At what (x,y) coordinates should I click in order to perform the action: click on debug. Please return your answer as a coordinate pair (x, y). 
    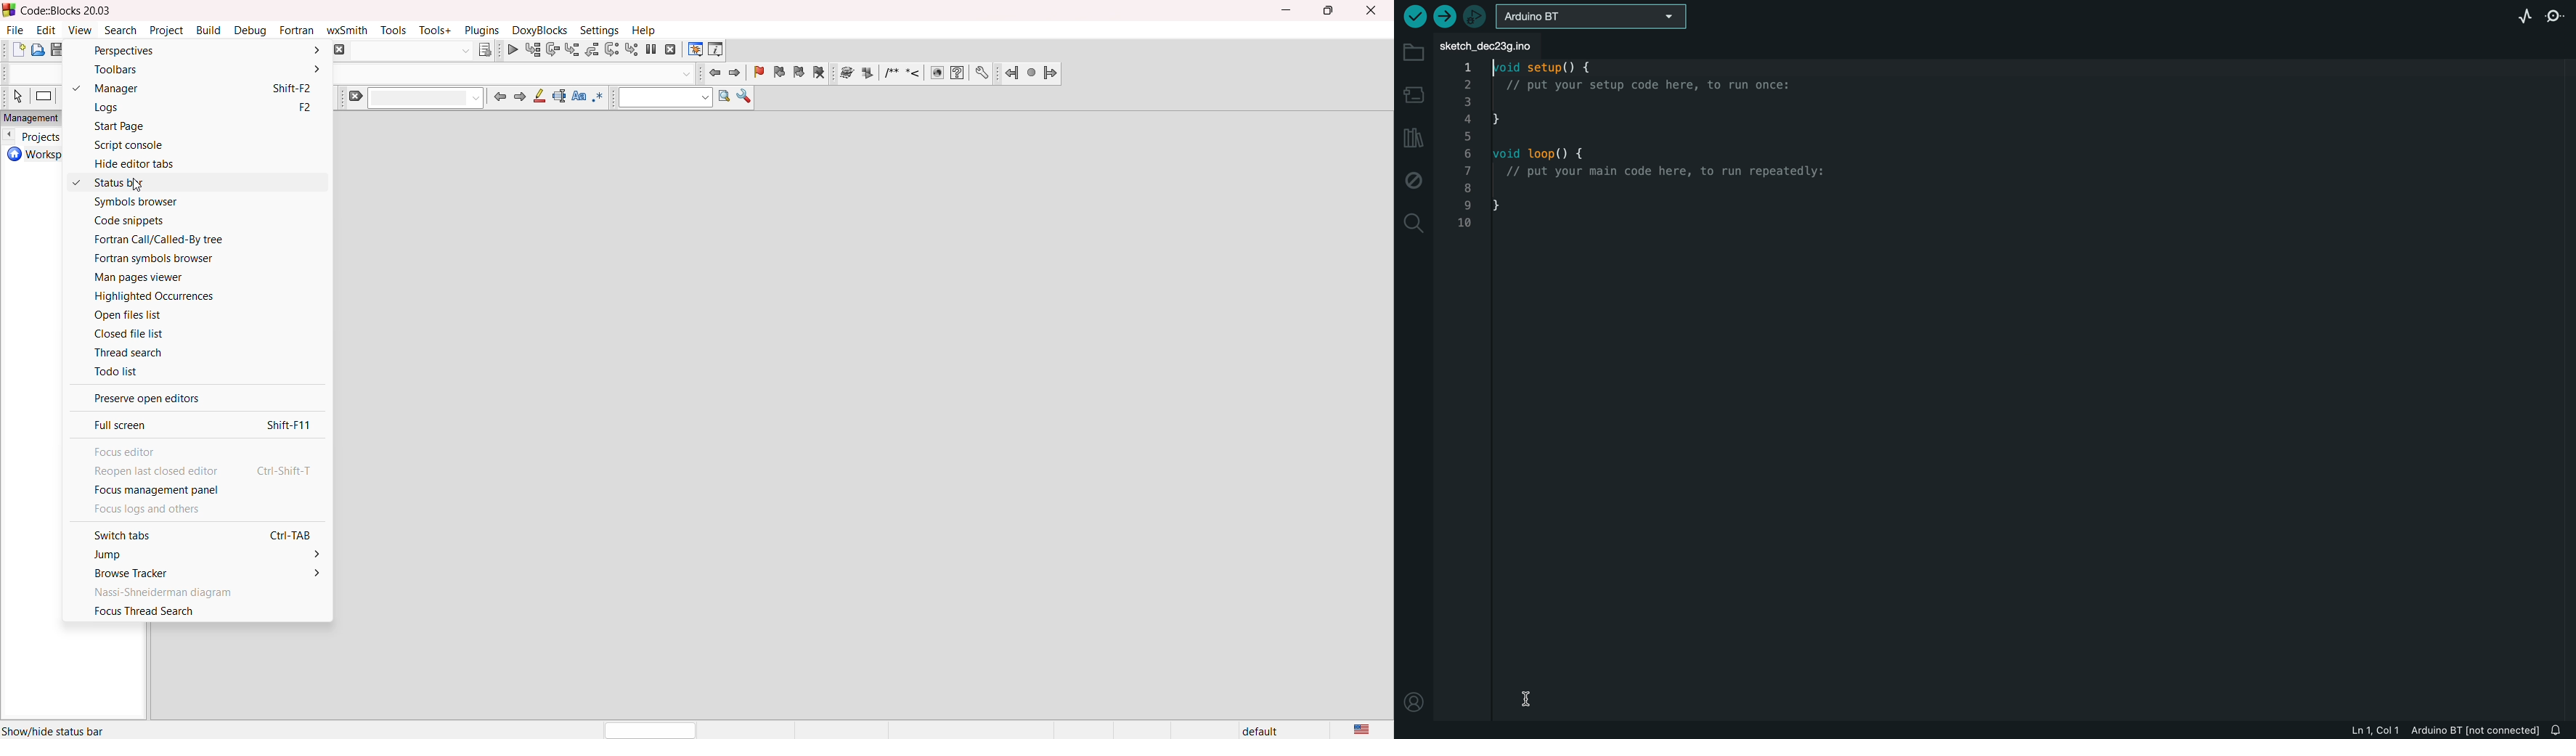
    Looking at the image, I should click on (253, 30).